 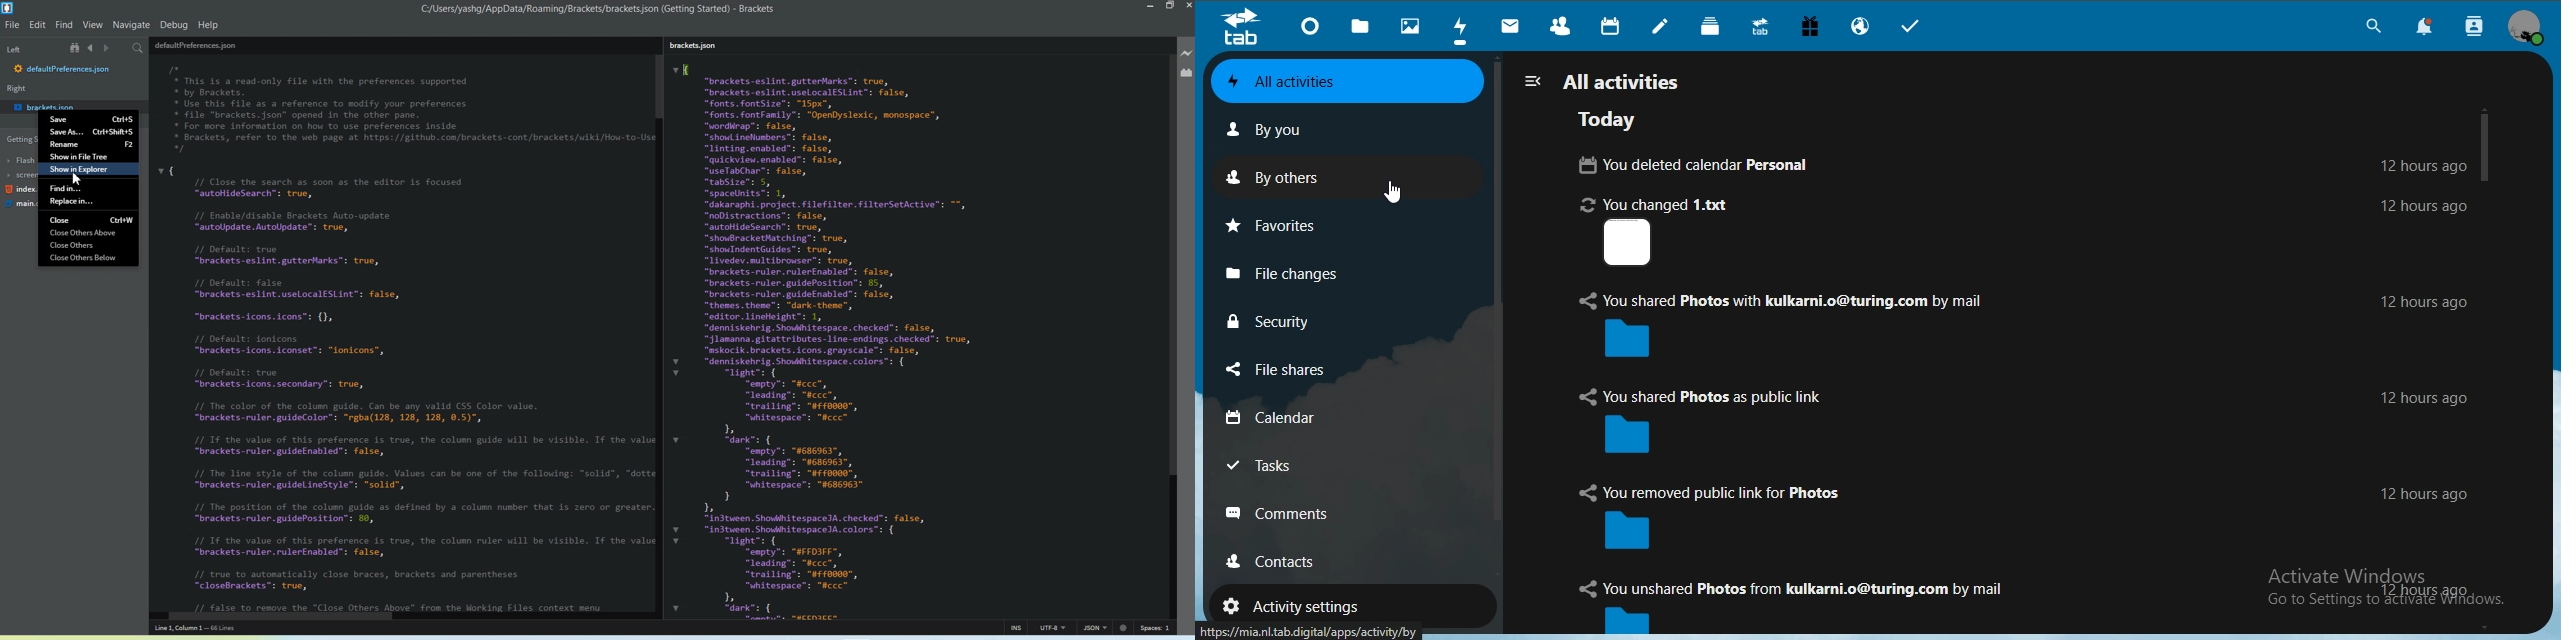 I want to click on « You removed public link for Photos 12 hours ago, so click(x=2027, y=516).